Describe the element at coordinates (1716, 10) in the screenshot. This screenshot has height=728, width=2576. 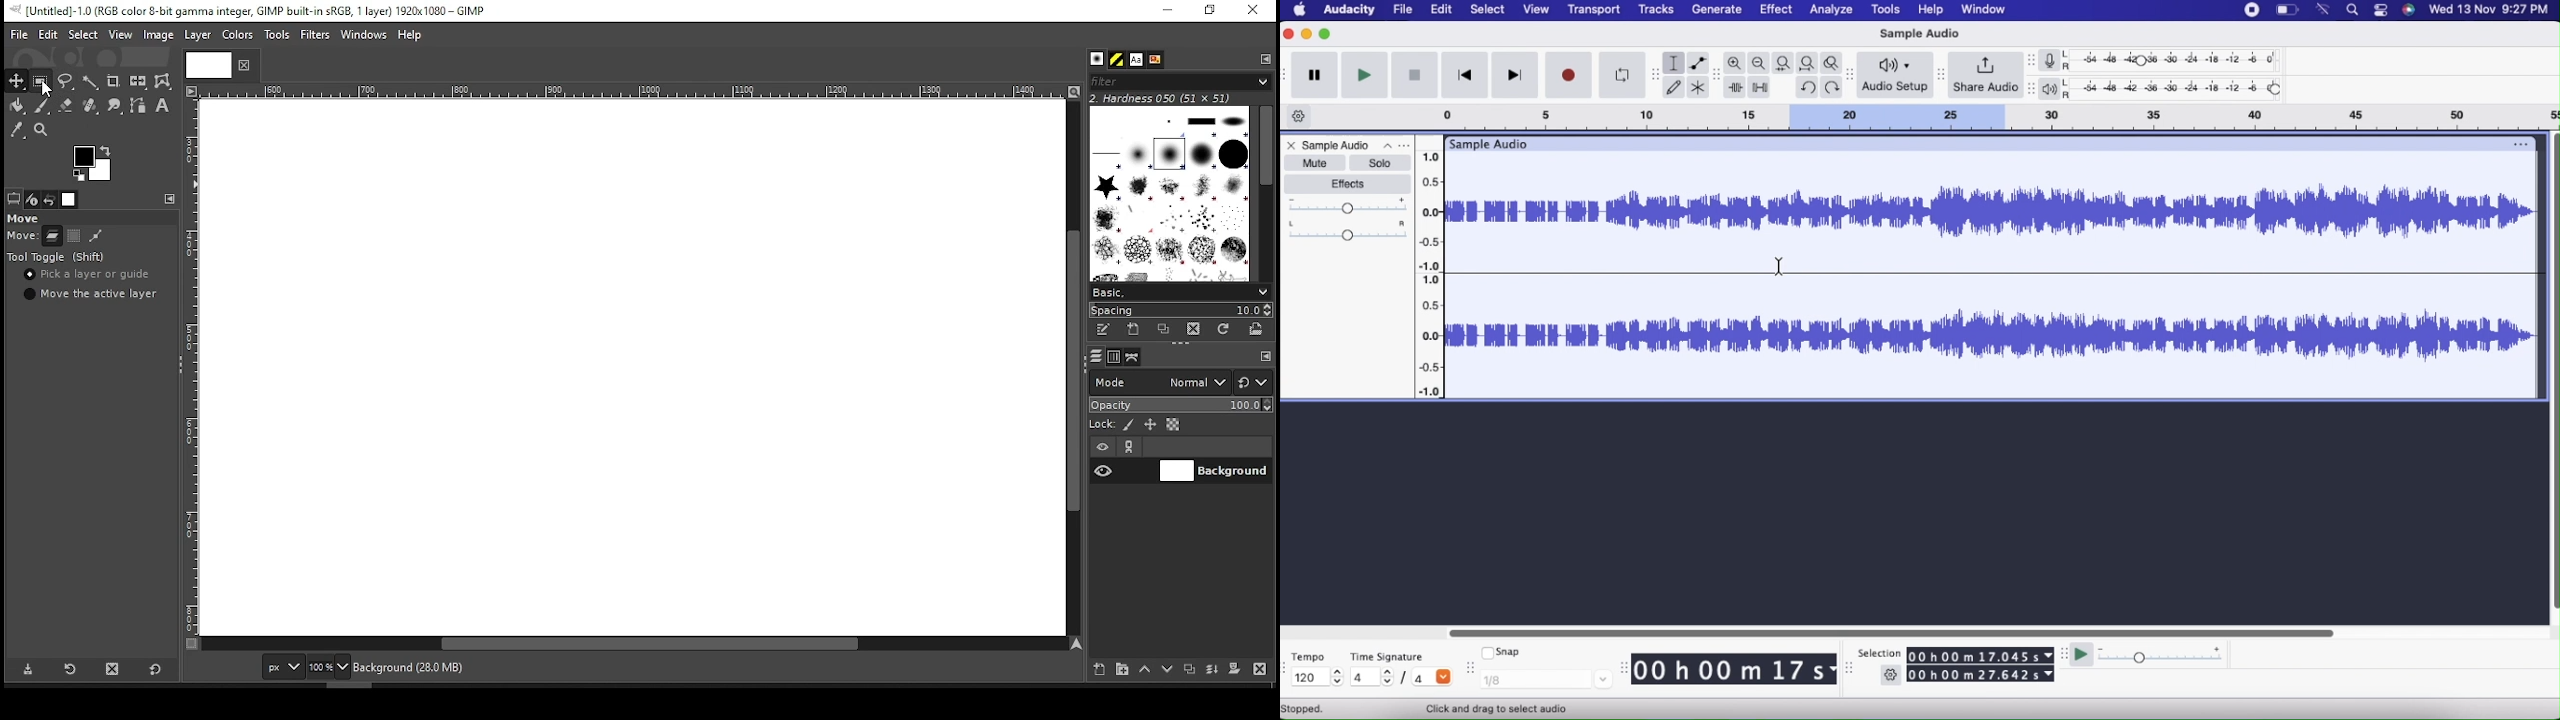
I see `generate` at that location.